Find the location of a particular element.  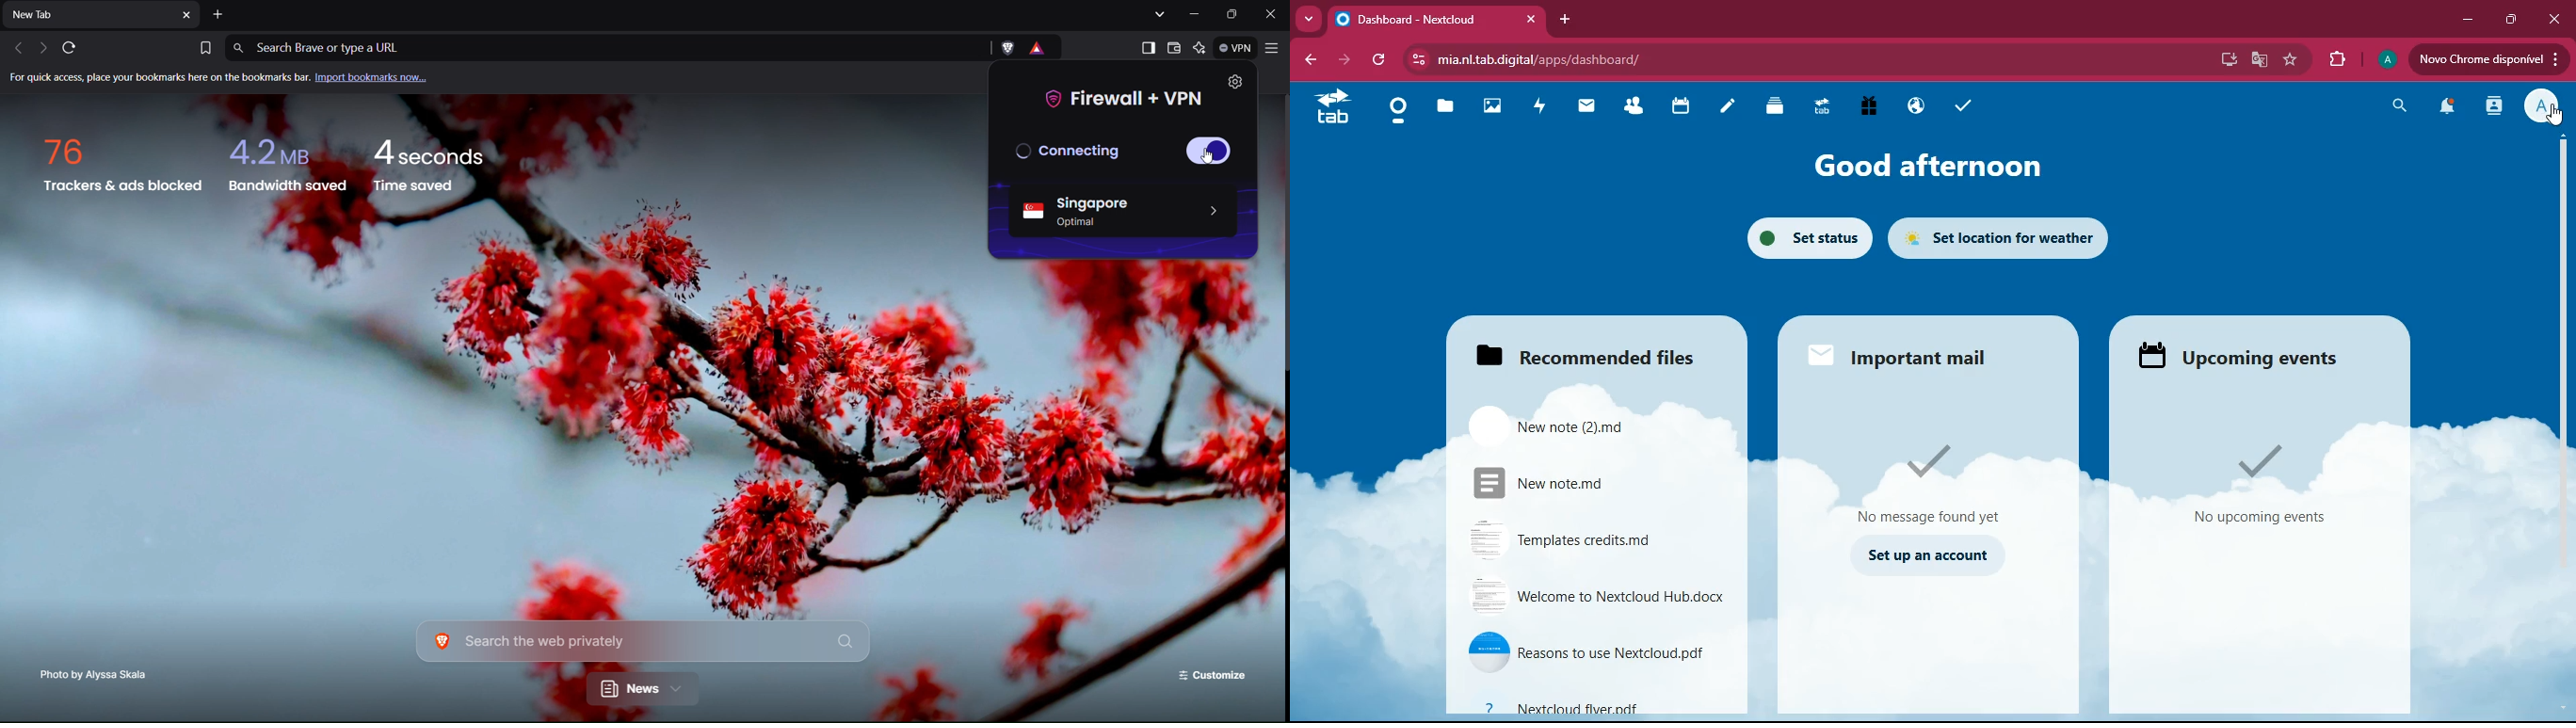

images is located at coordinates (1490, 106).